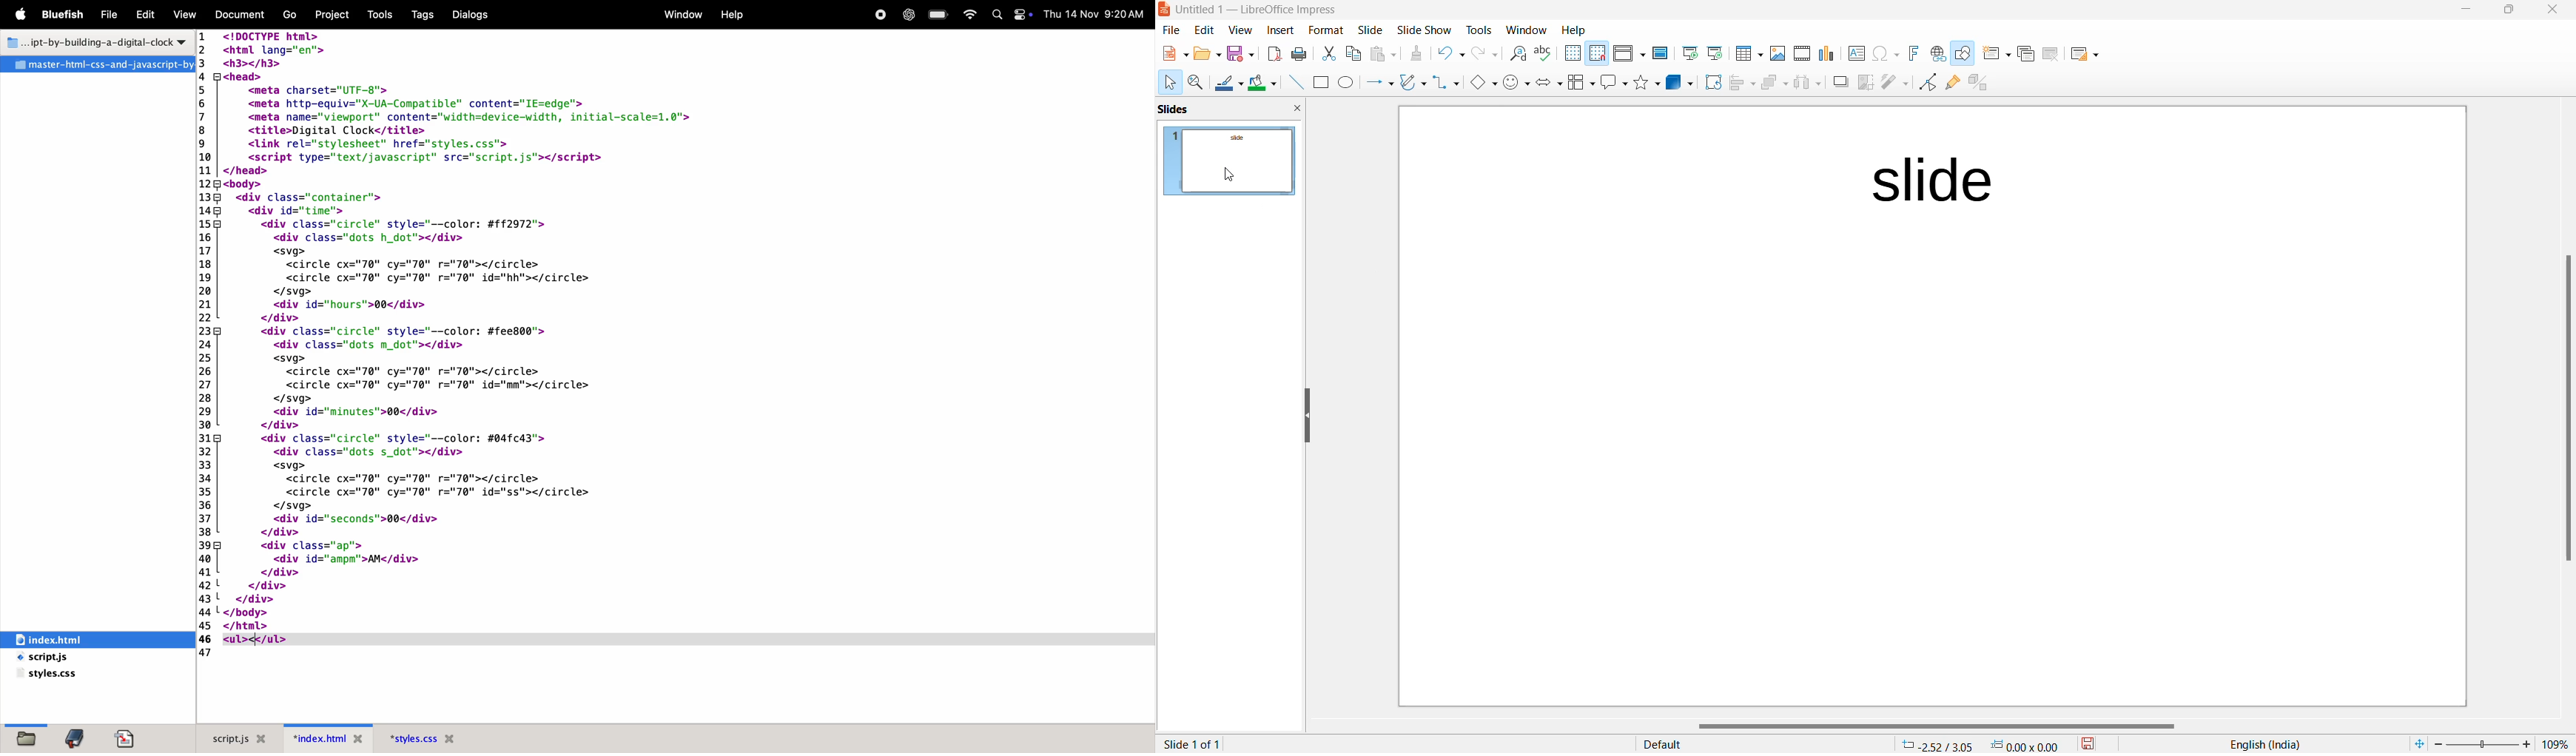  What do you see at coordinates (1519, 54) in the screenshot?
I see `find ` at bounding box center [1519, 54].